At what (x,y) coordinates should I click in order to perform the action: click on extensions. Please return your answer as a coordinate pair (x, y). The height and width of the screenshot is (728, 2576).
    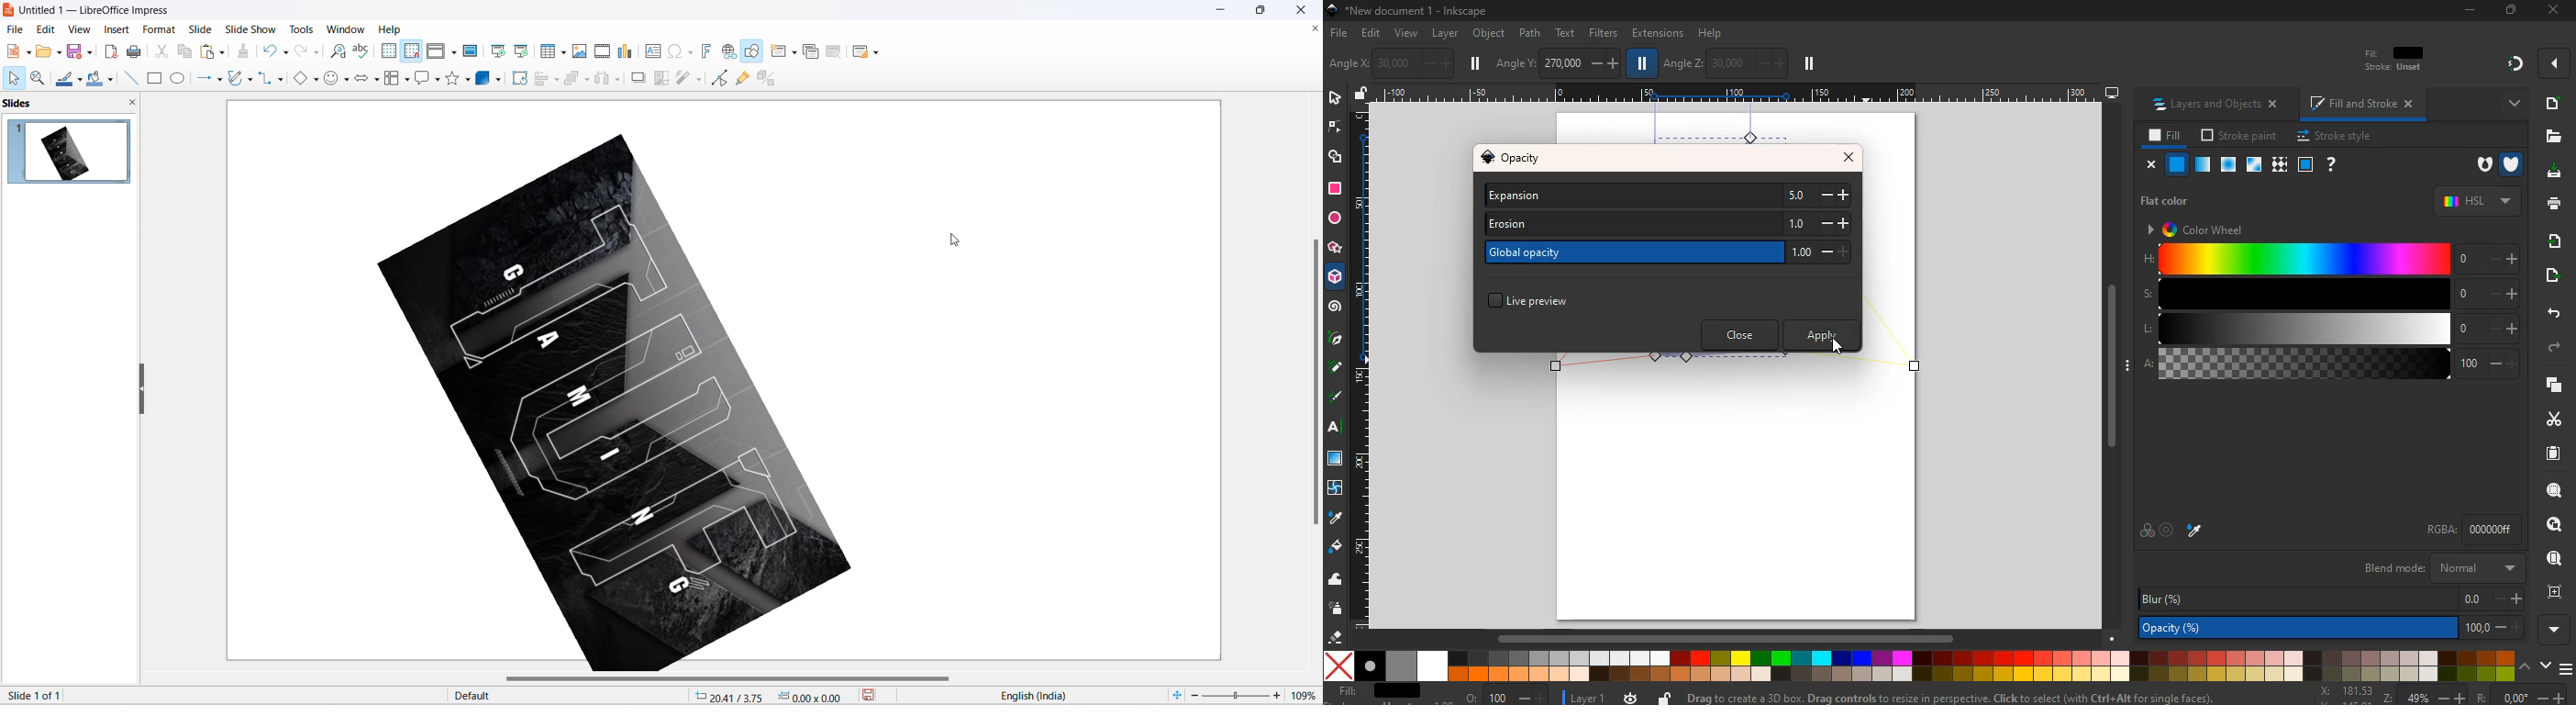
    Looking at the image, I should click on (1657, 33).